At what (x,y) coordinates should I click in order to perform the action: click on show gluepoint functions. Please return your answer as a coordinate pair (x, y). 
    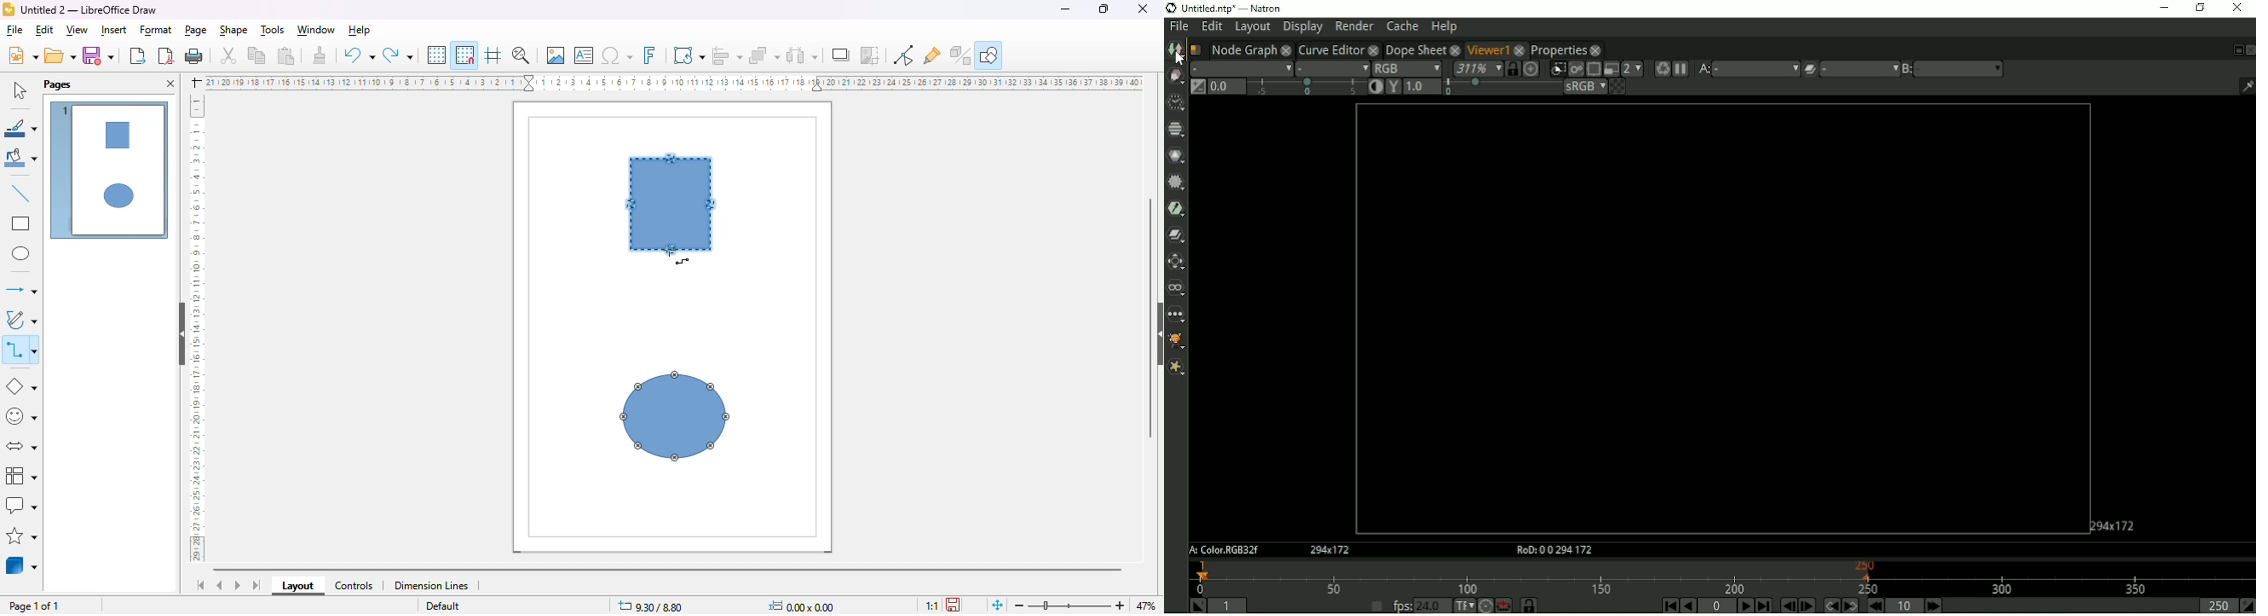
    Looking at the image, I should click on (903, 55).